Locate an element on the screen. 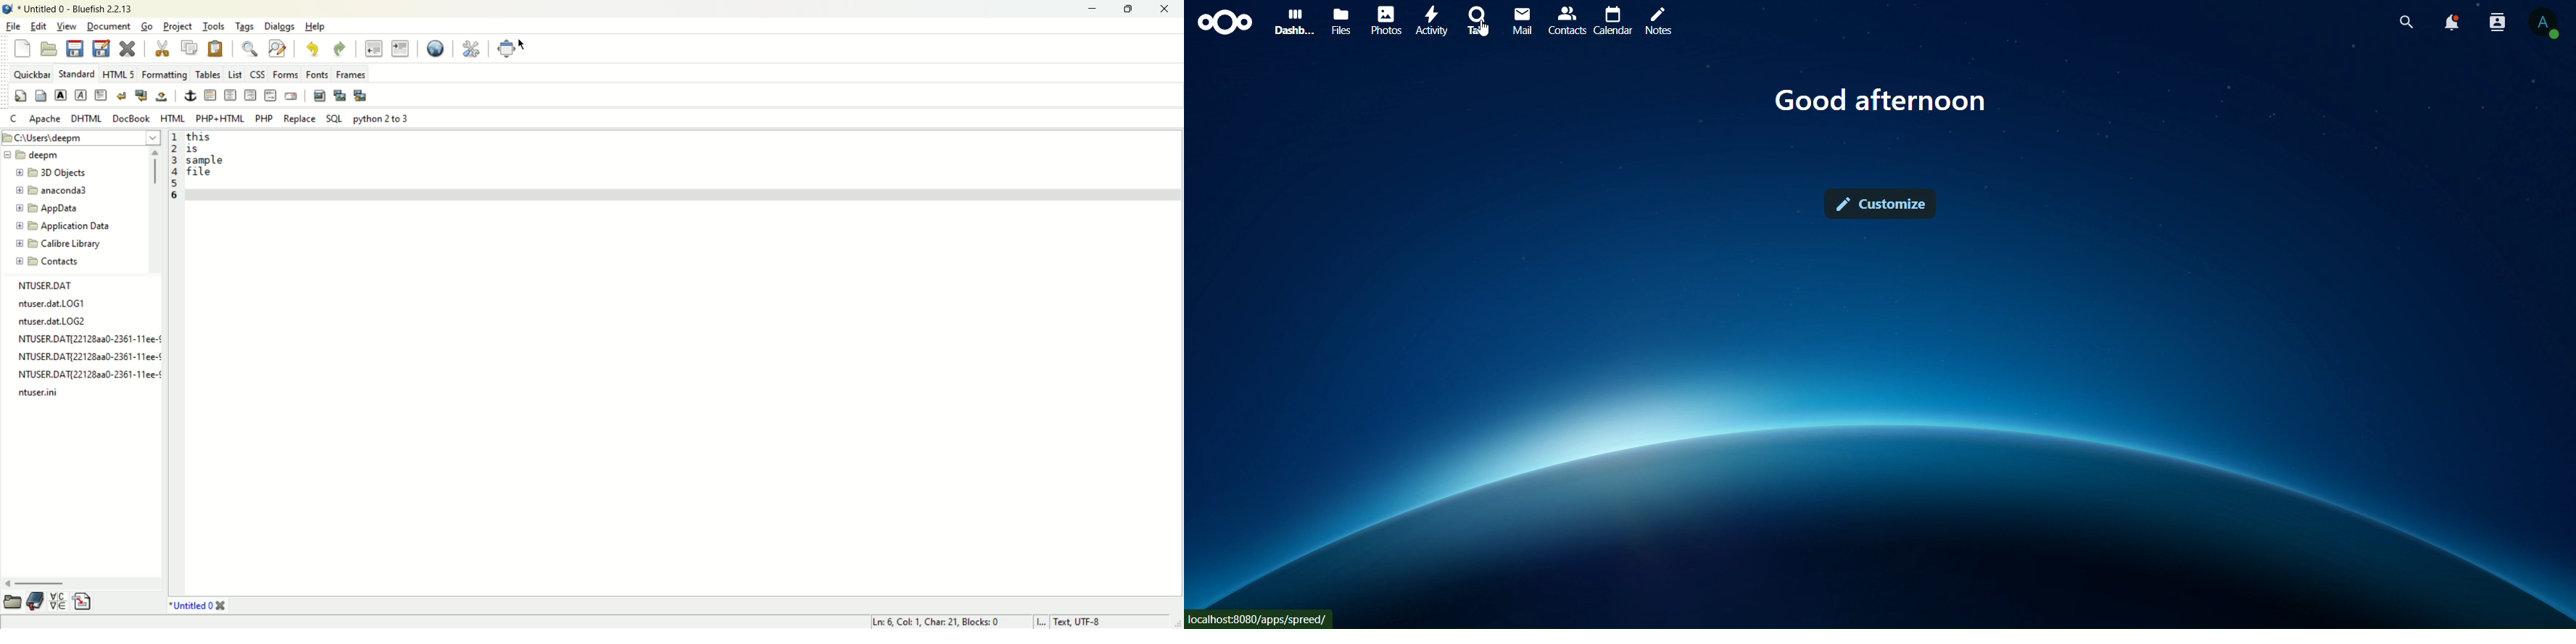 This screenshot has height=644, width=2576. search is located at coordinates (2407, 22).